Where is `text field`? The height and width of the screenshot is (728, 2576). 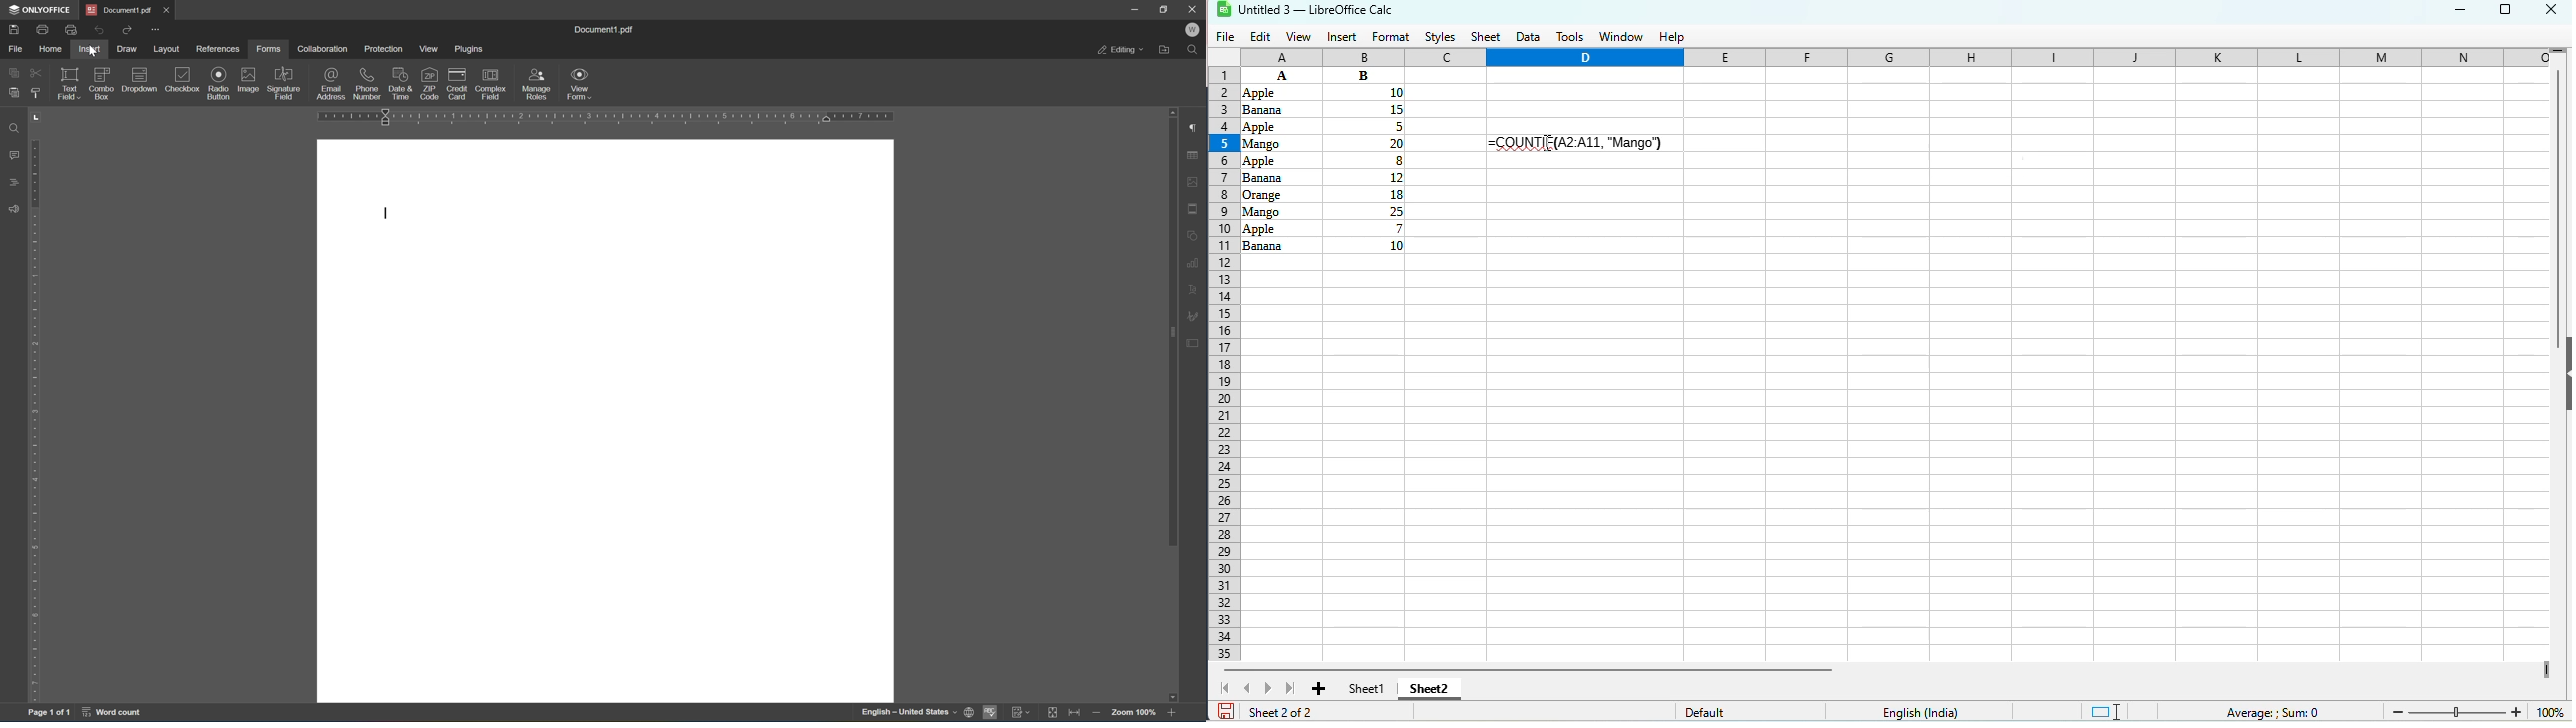
text field is located at coordinates (71, 83).